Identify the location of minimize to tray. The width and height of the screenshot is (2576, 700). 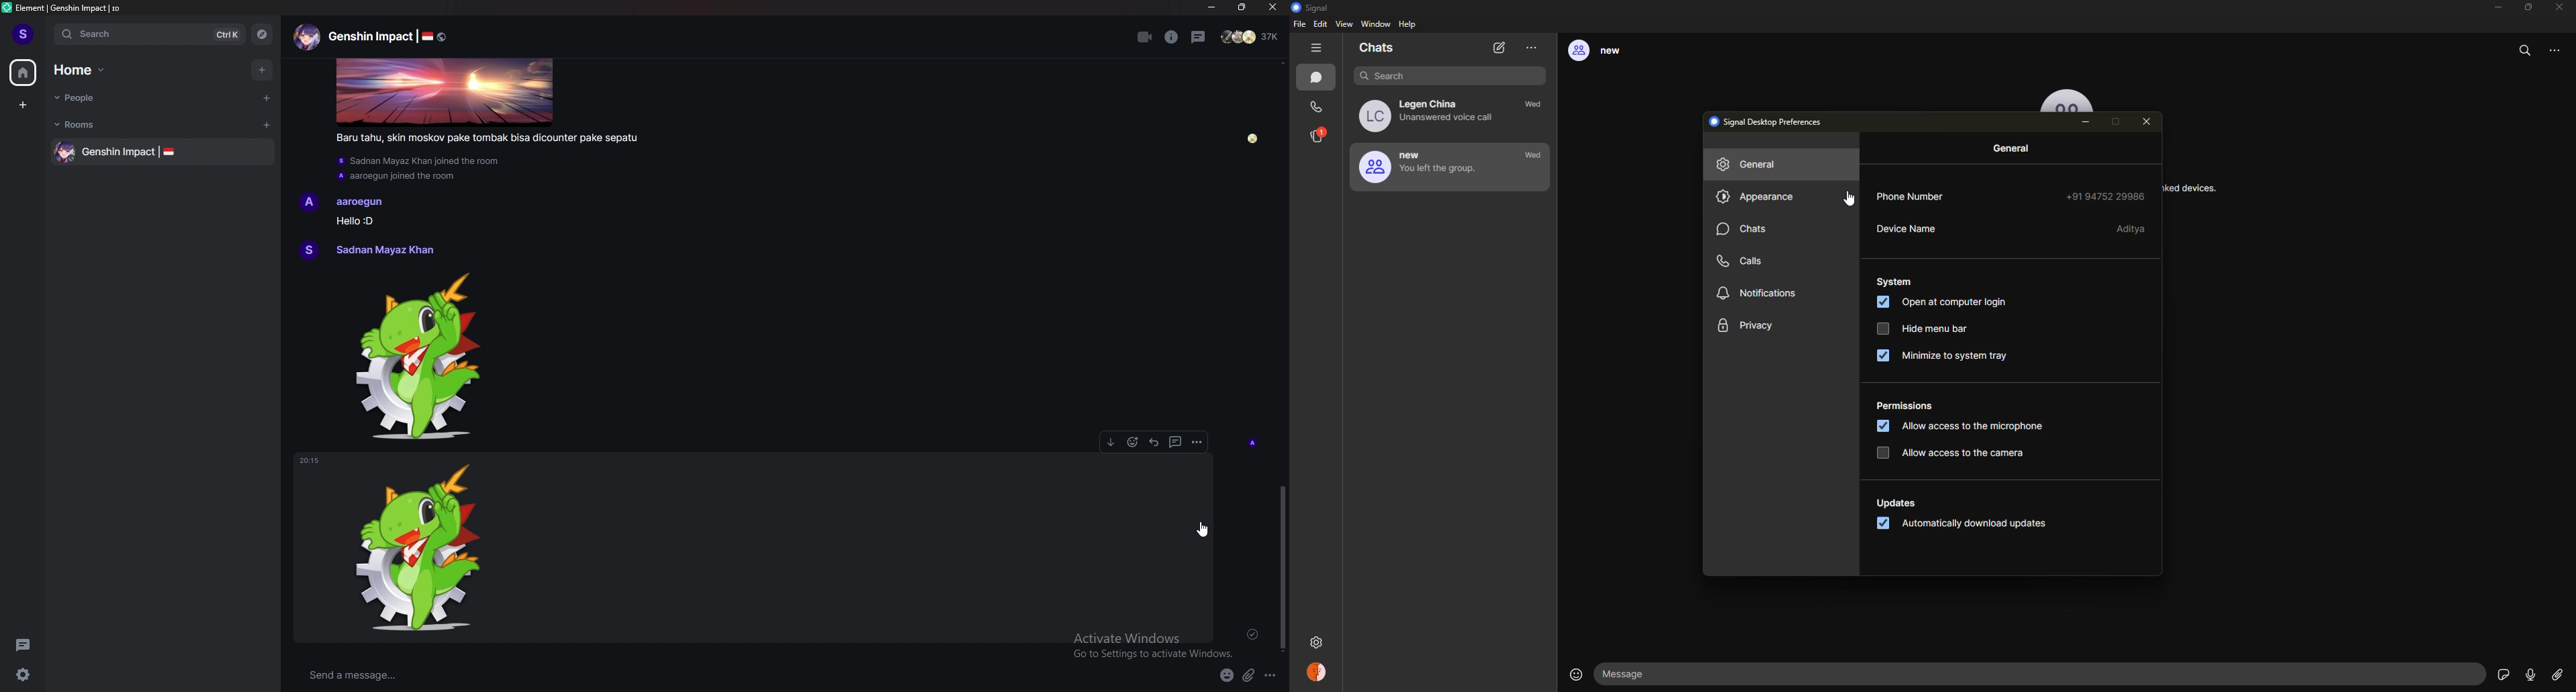
(1947, 358).